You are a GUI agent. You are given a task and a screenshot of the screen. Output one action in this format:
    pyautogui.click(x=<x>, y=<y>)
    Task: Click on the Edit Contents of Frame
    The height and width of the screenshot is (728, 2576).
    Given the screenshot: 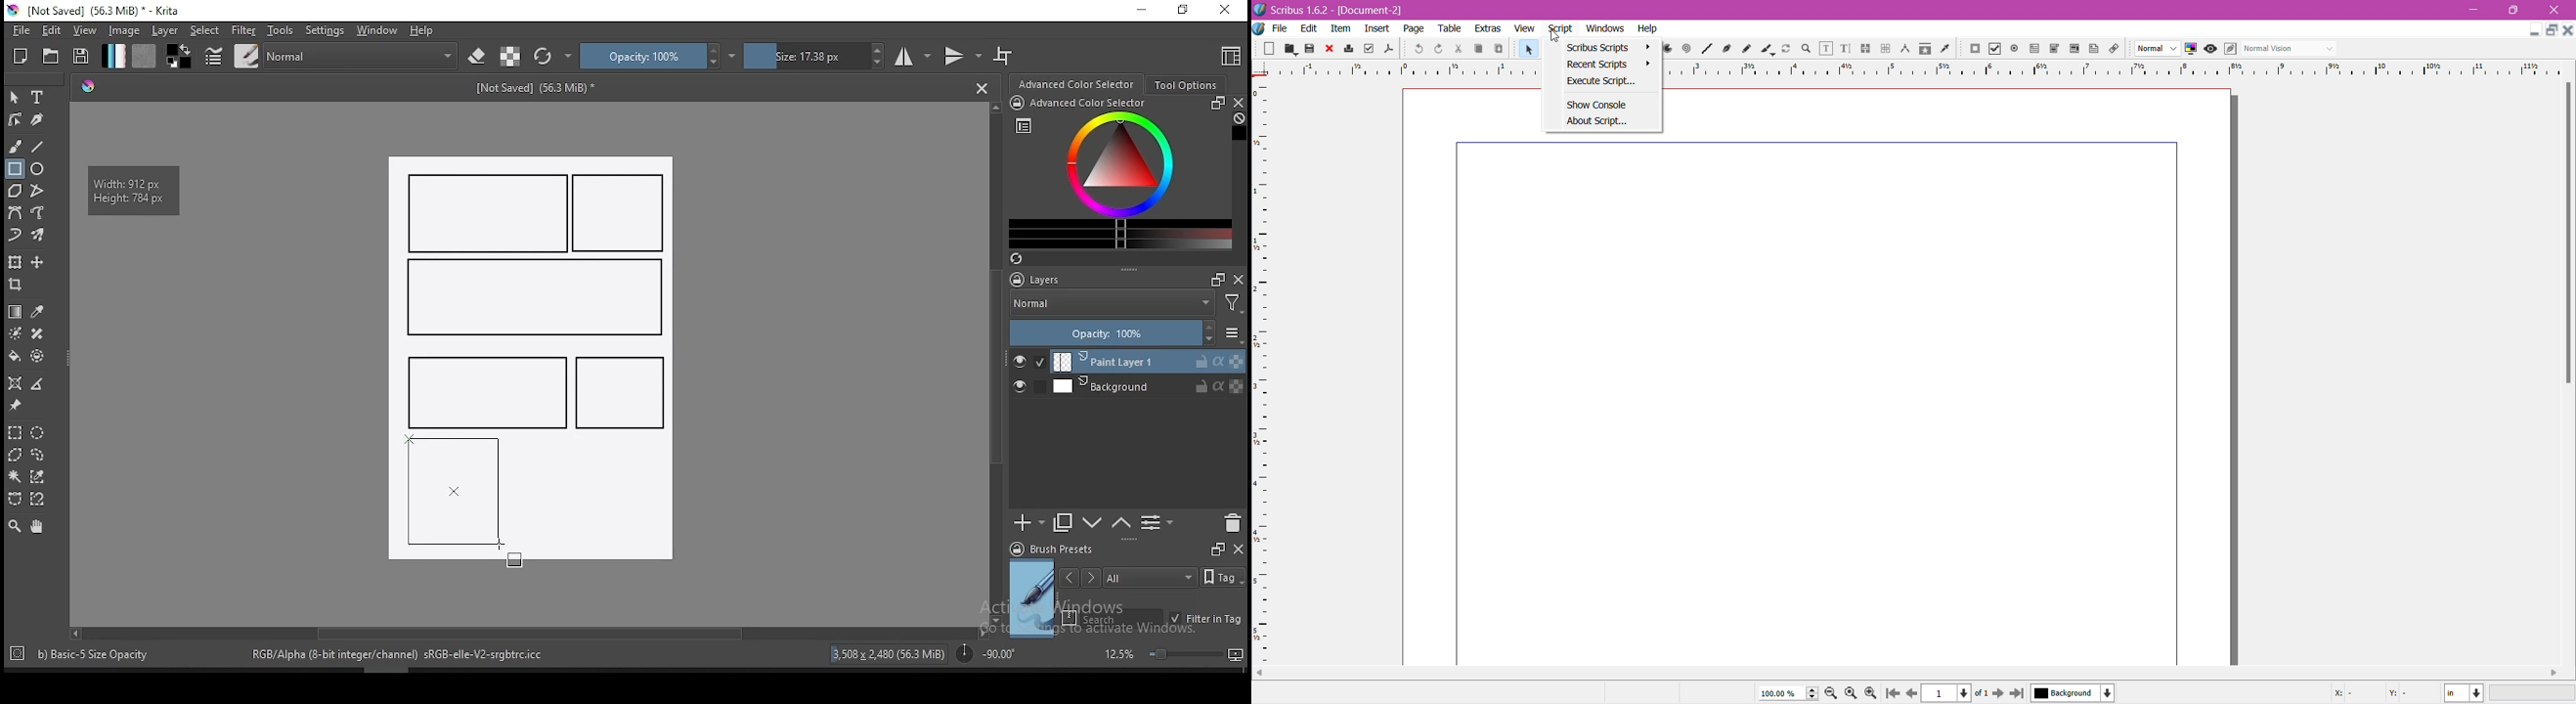 What is the action you would take?
    pyautogui.click(x=1826, y=49)
    